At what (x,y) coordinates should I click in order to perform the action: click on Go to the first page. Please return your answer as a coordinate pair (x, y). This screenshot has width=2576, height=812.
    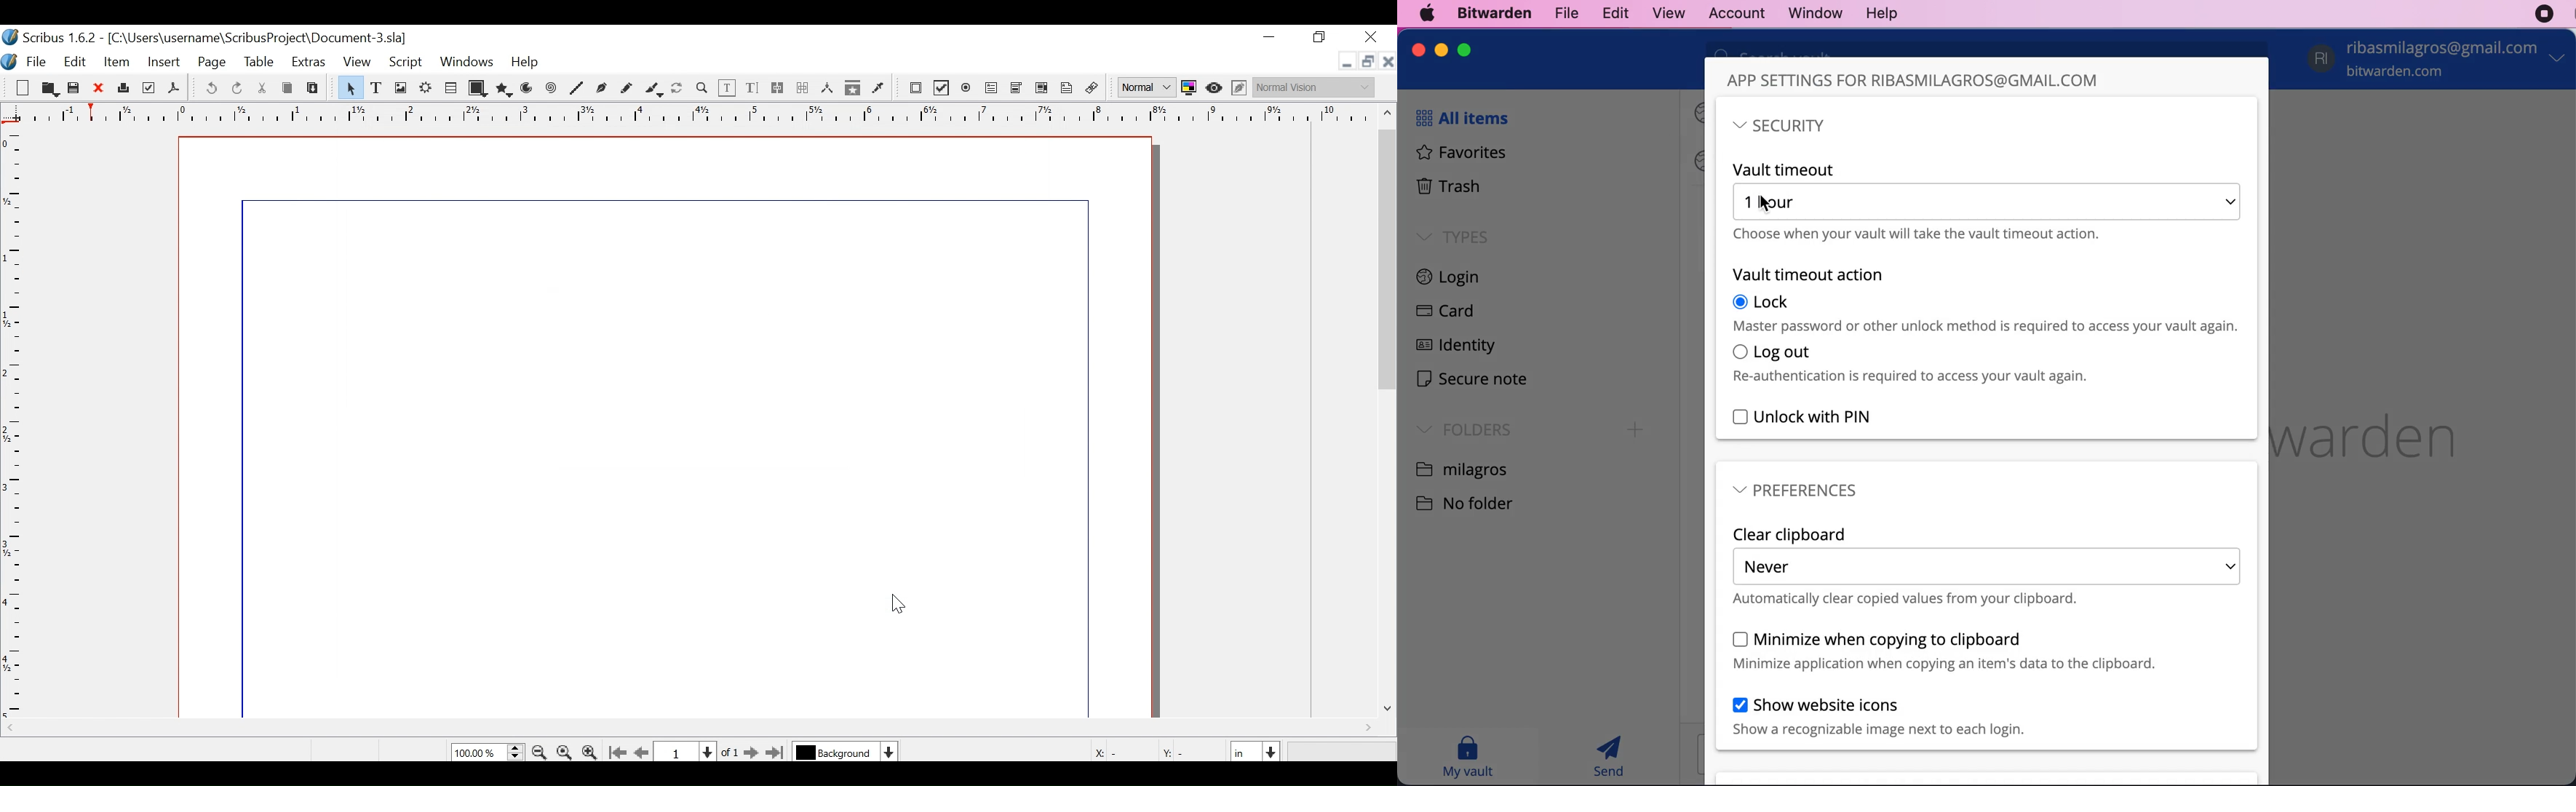
    Looking at the image, I should click on (619, 752).